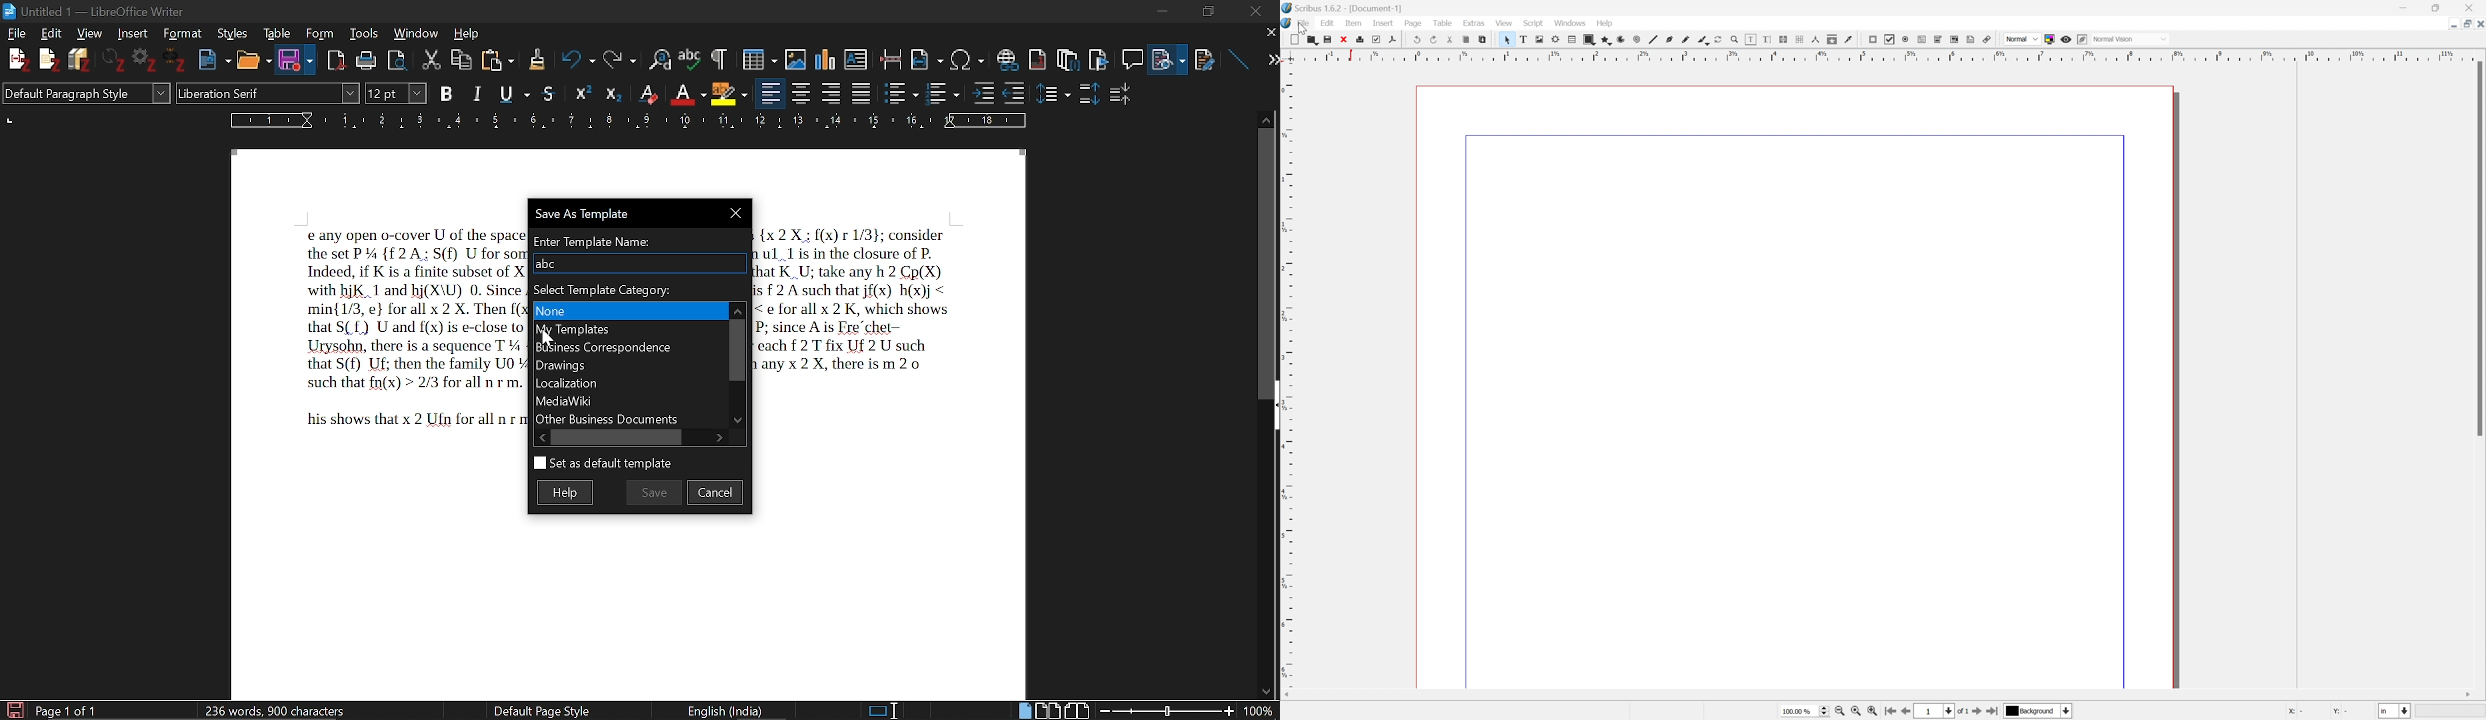 This screenshot has width=2492, height=728. Describe the element at coordinates (1586, 39) in the screenshot. I see `Shape` at that location.